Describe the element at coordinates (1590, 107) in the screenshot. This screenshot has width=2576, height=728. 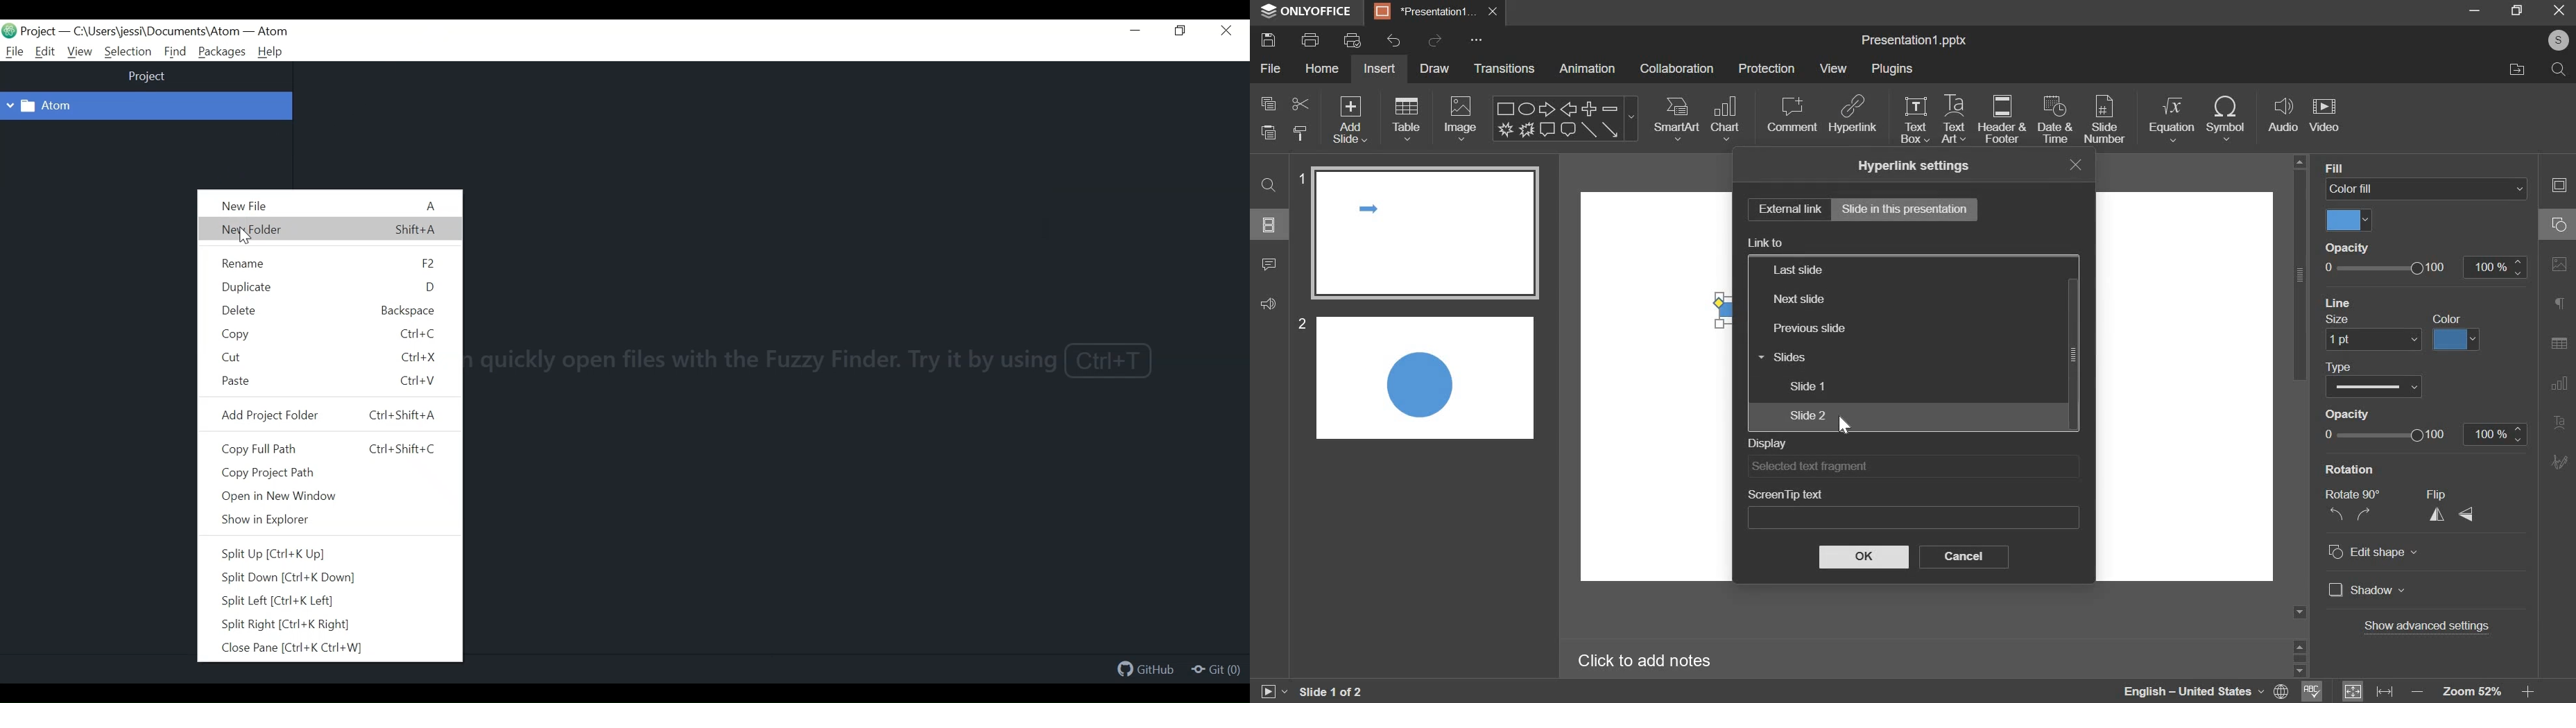
I see `Plus` at that location.